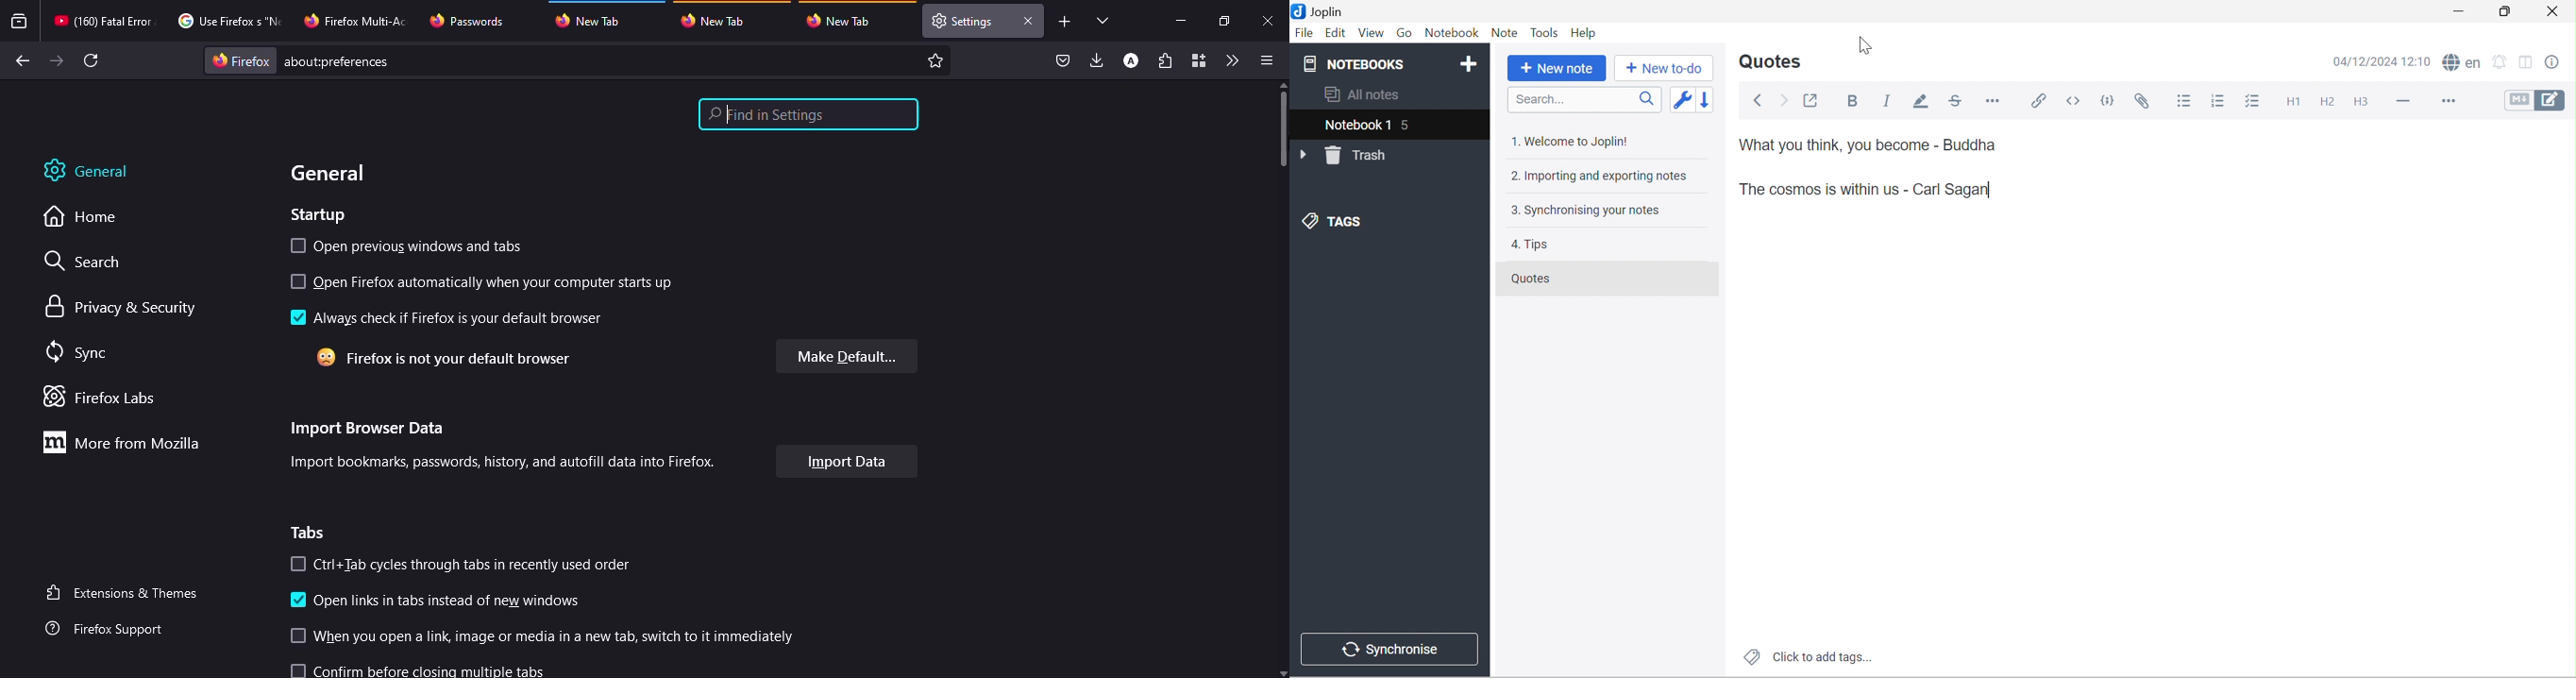 The height and width of the screenshot is (700, 2576). What do you see at coordinates (1506, 33) in the screenshot?
I see `Note` at bounding box center [1506, 33].